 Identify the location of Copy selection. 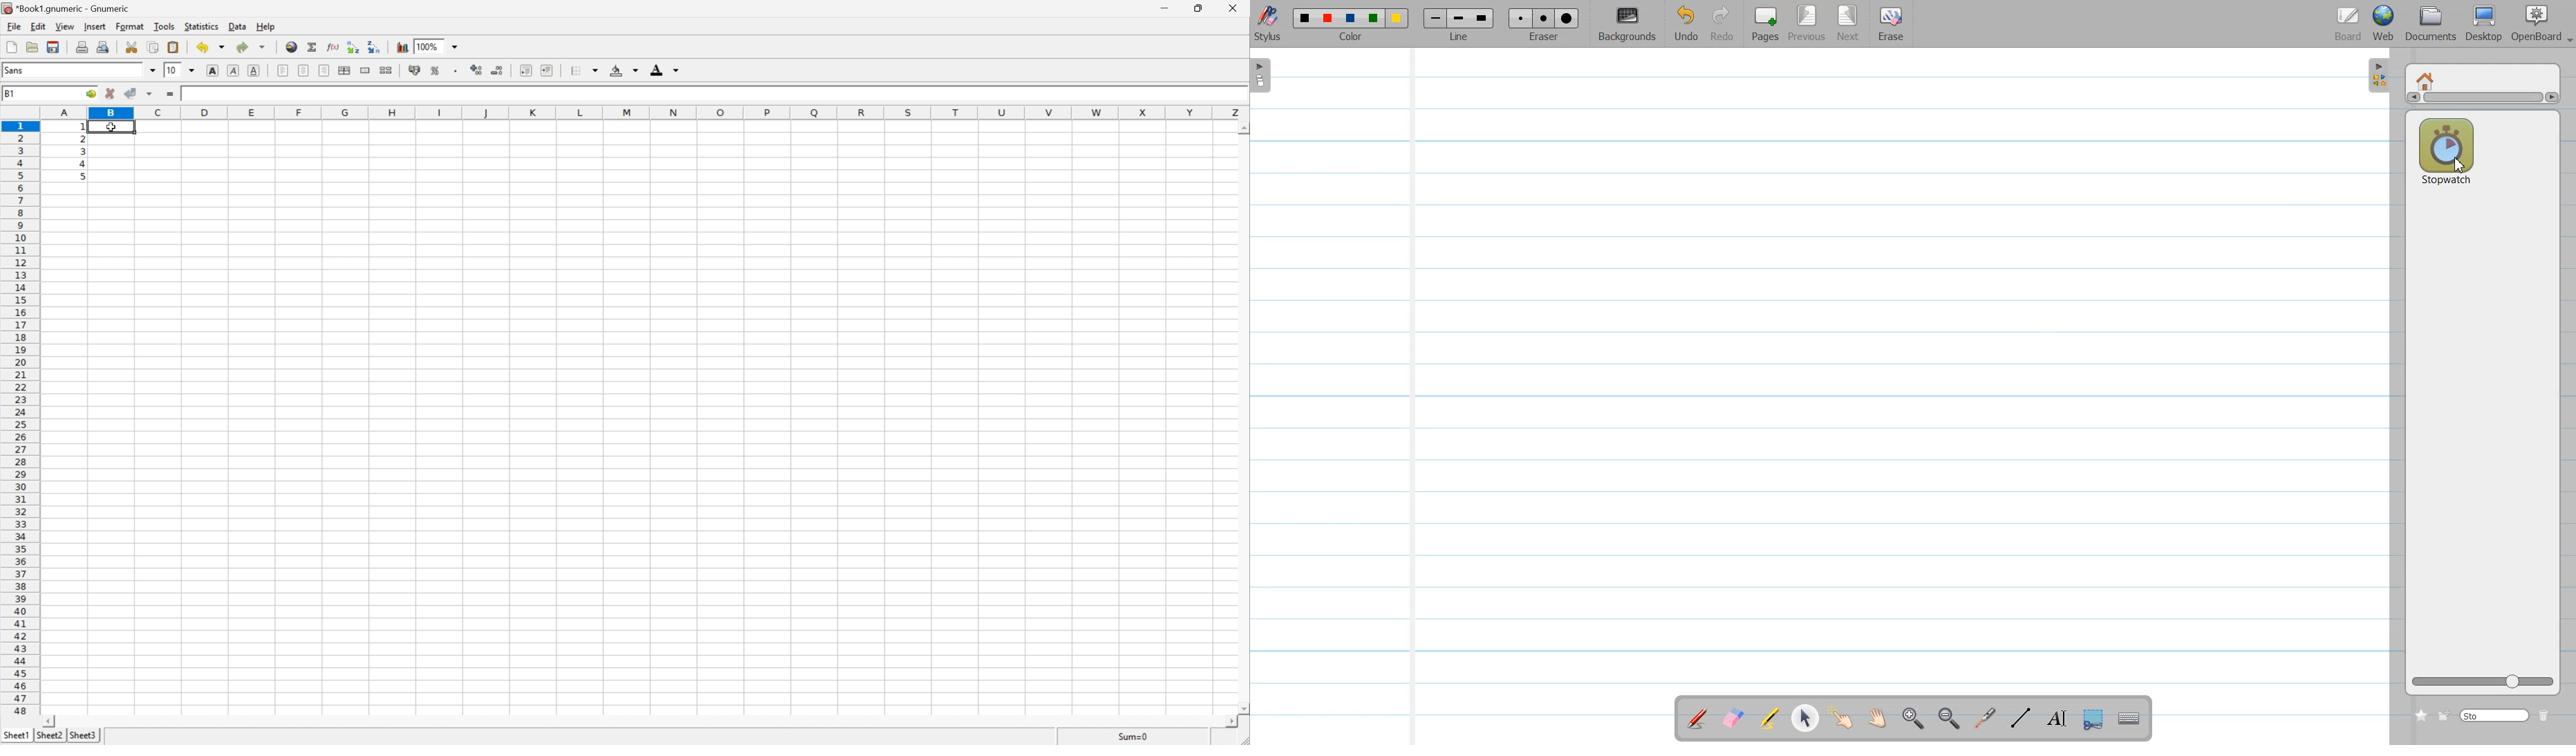
(152, 47).